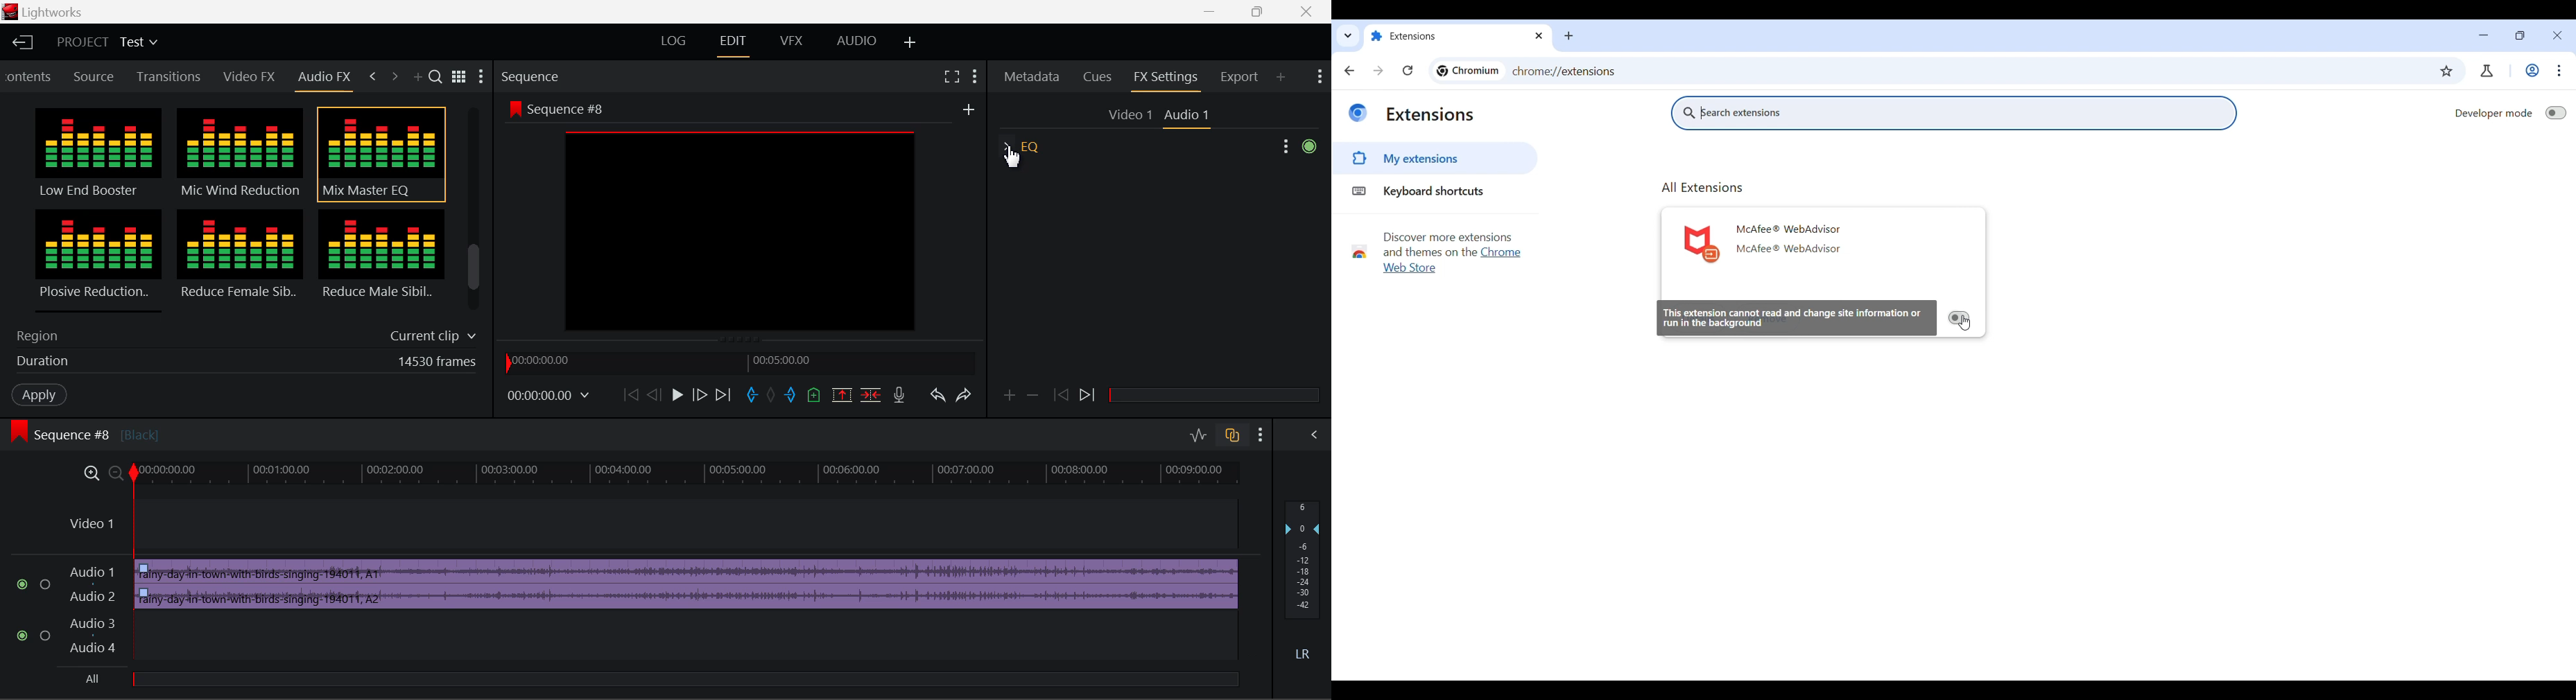 This screenshot has width=2576, height=700. I want to click on Decibel Level, so click(1305, 584).